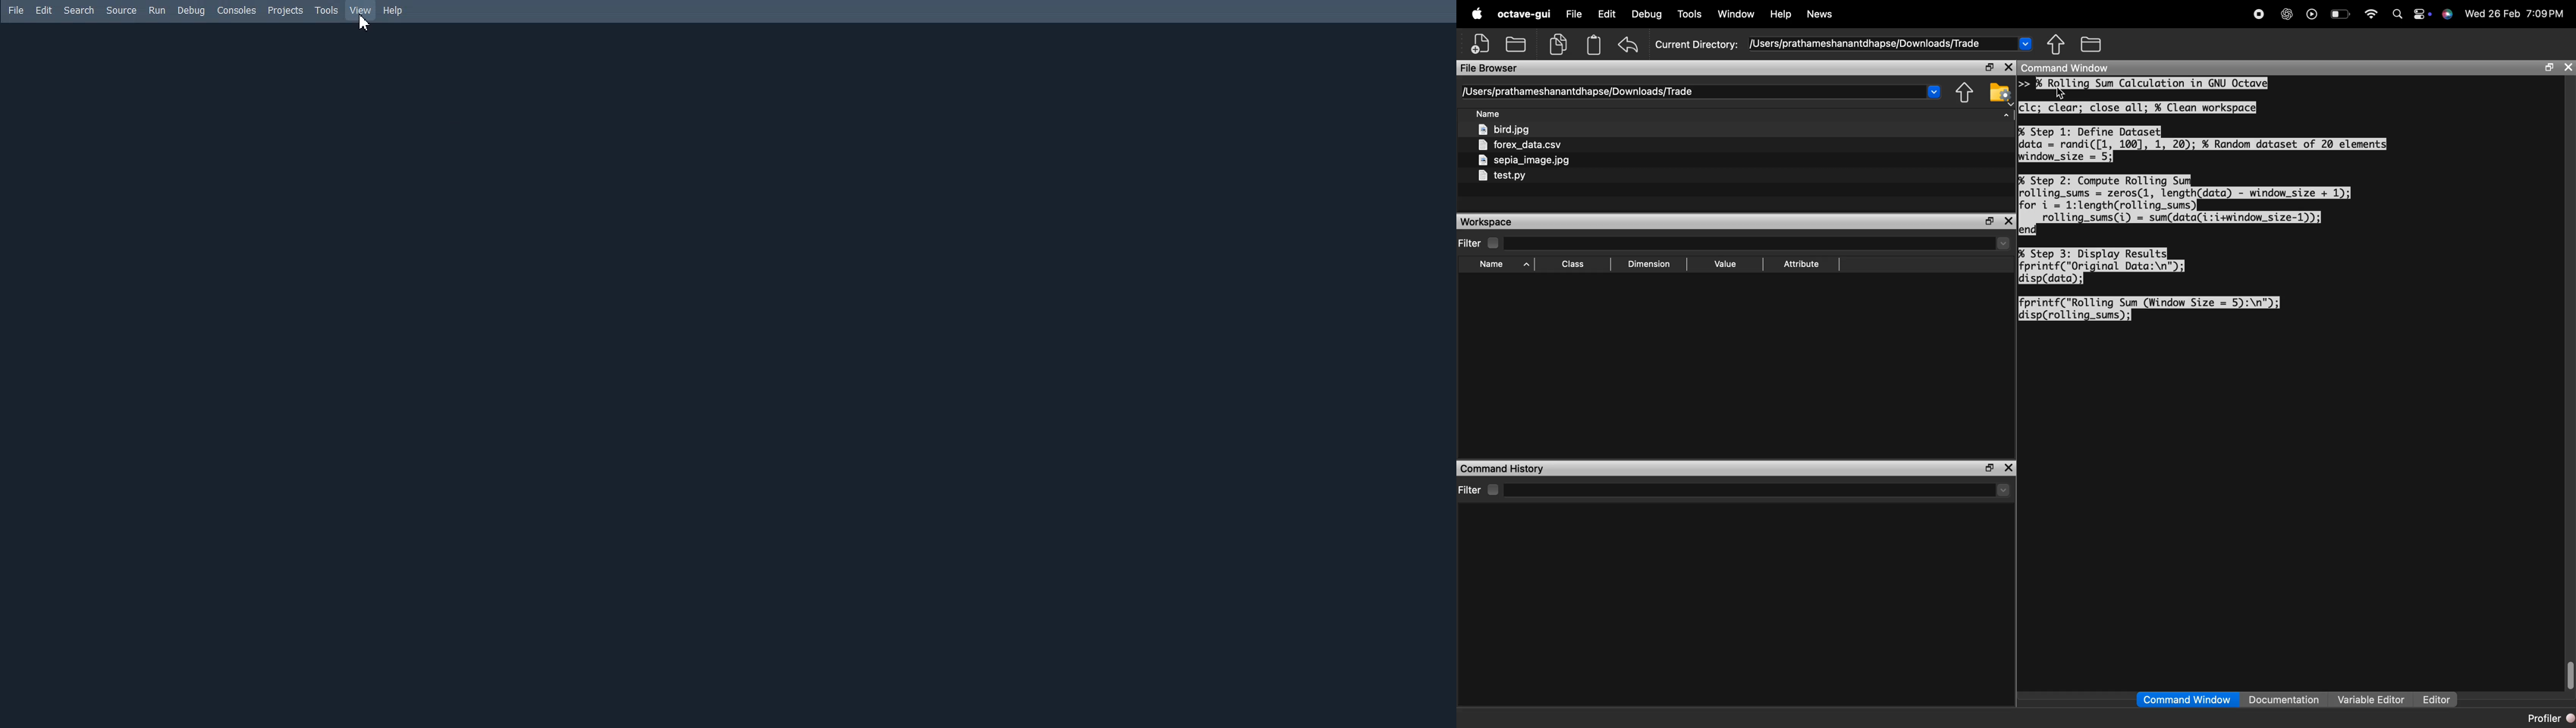  Describe the element at coordinates (237, 11) in the screenshot. I see `Consoles` at that location.